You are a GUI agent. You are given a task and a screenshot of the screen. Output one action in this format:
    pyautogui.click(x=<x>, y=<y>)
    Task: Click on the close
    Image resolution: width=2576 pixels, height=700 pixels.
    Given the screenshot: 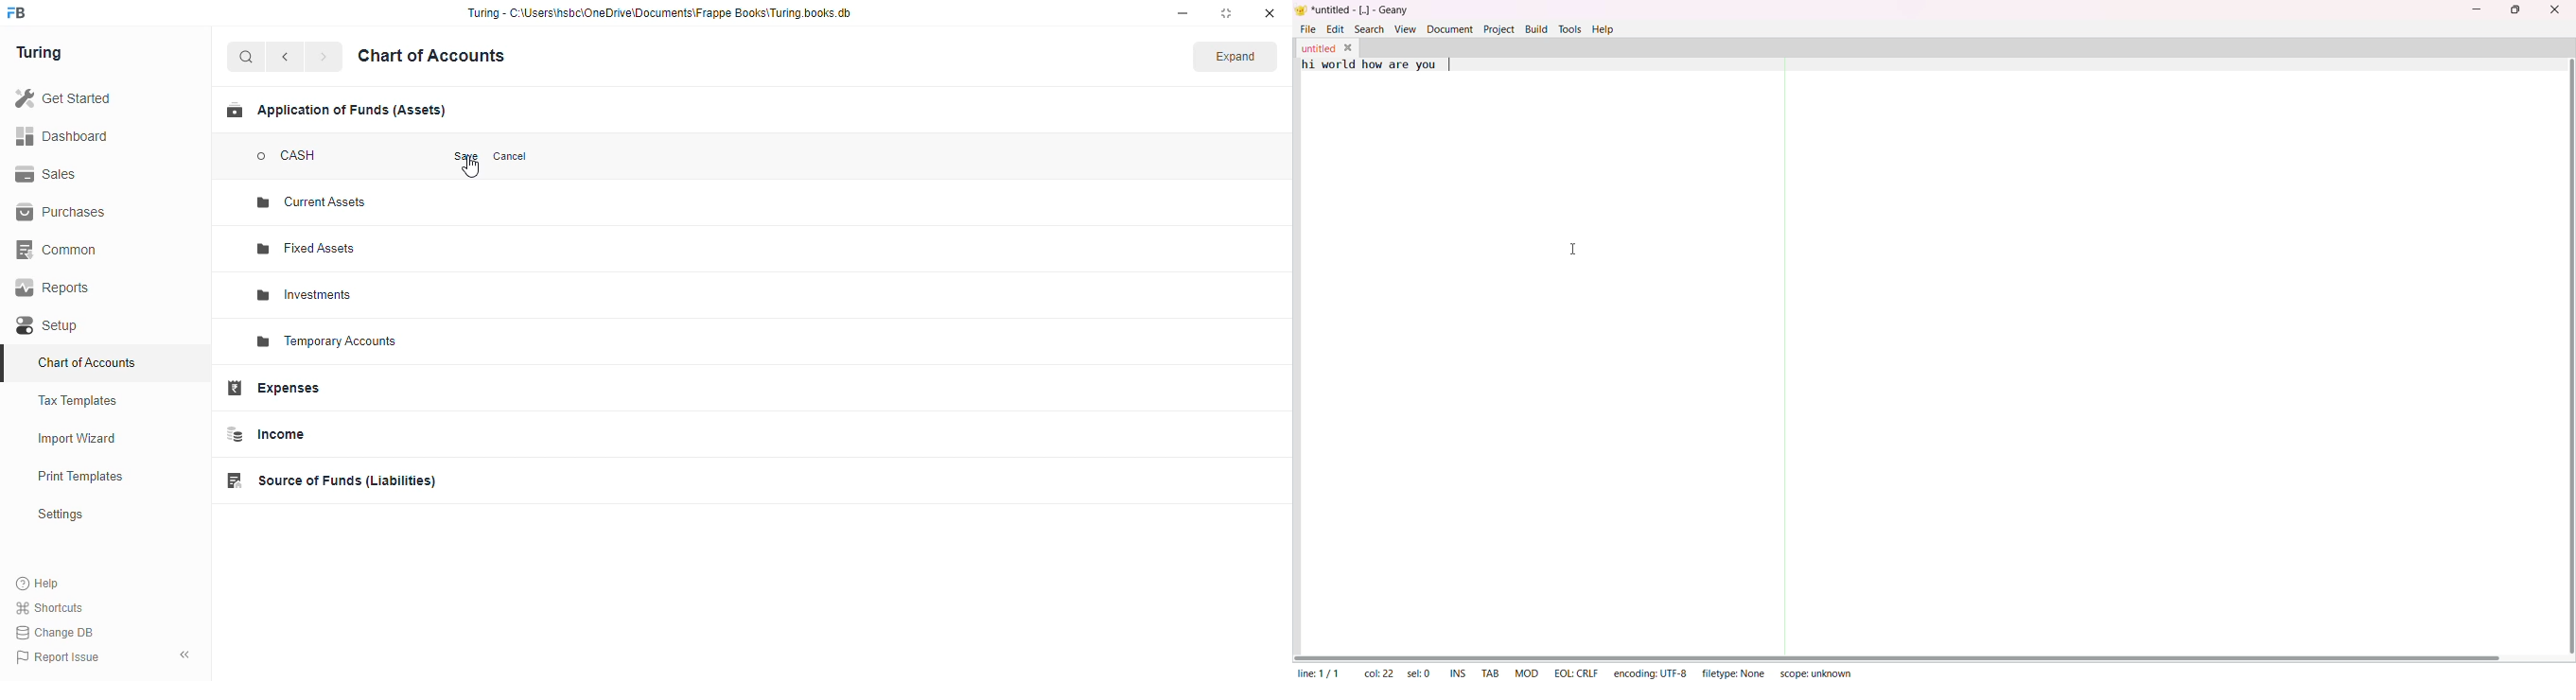 What is the action you would take?
    pyautogui.click(x=1270, y=13)
    